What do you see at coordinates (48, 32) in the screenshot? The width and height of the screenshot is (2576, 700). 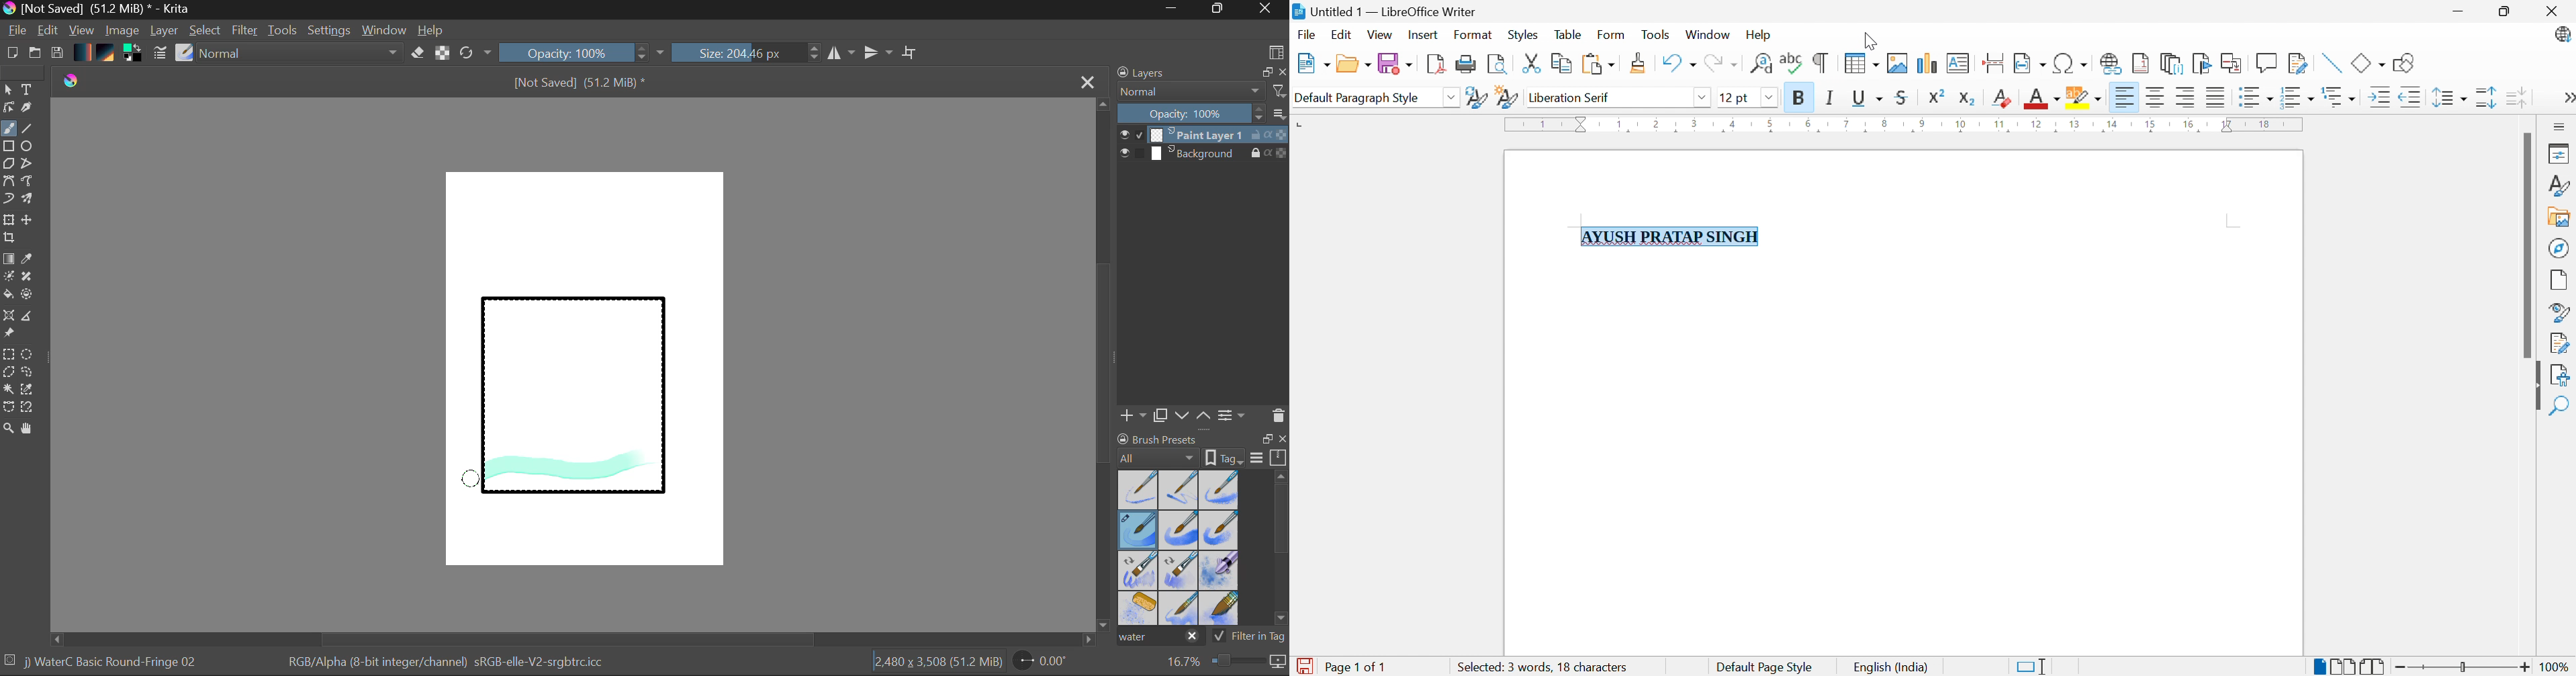 I see `Edit` at bounding box center [48, 32].